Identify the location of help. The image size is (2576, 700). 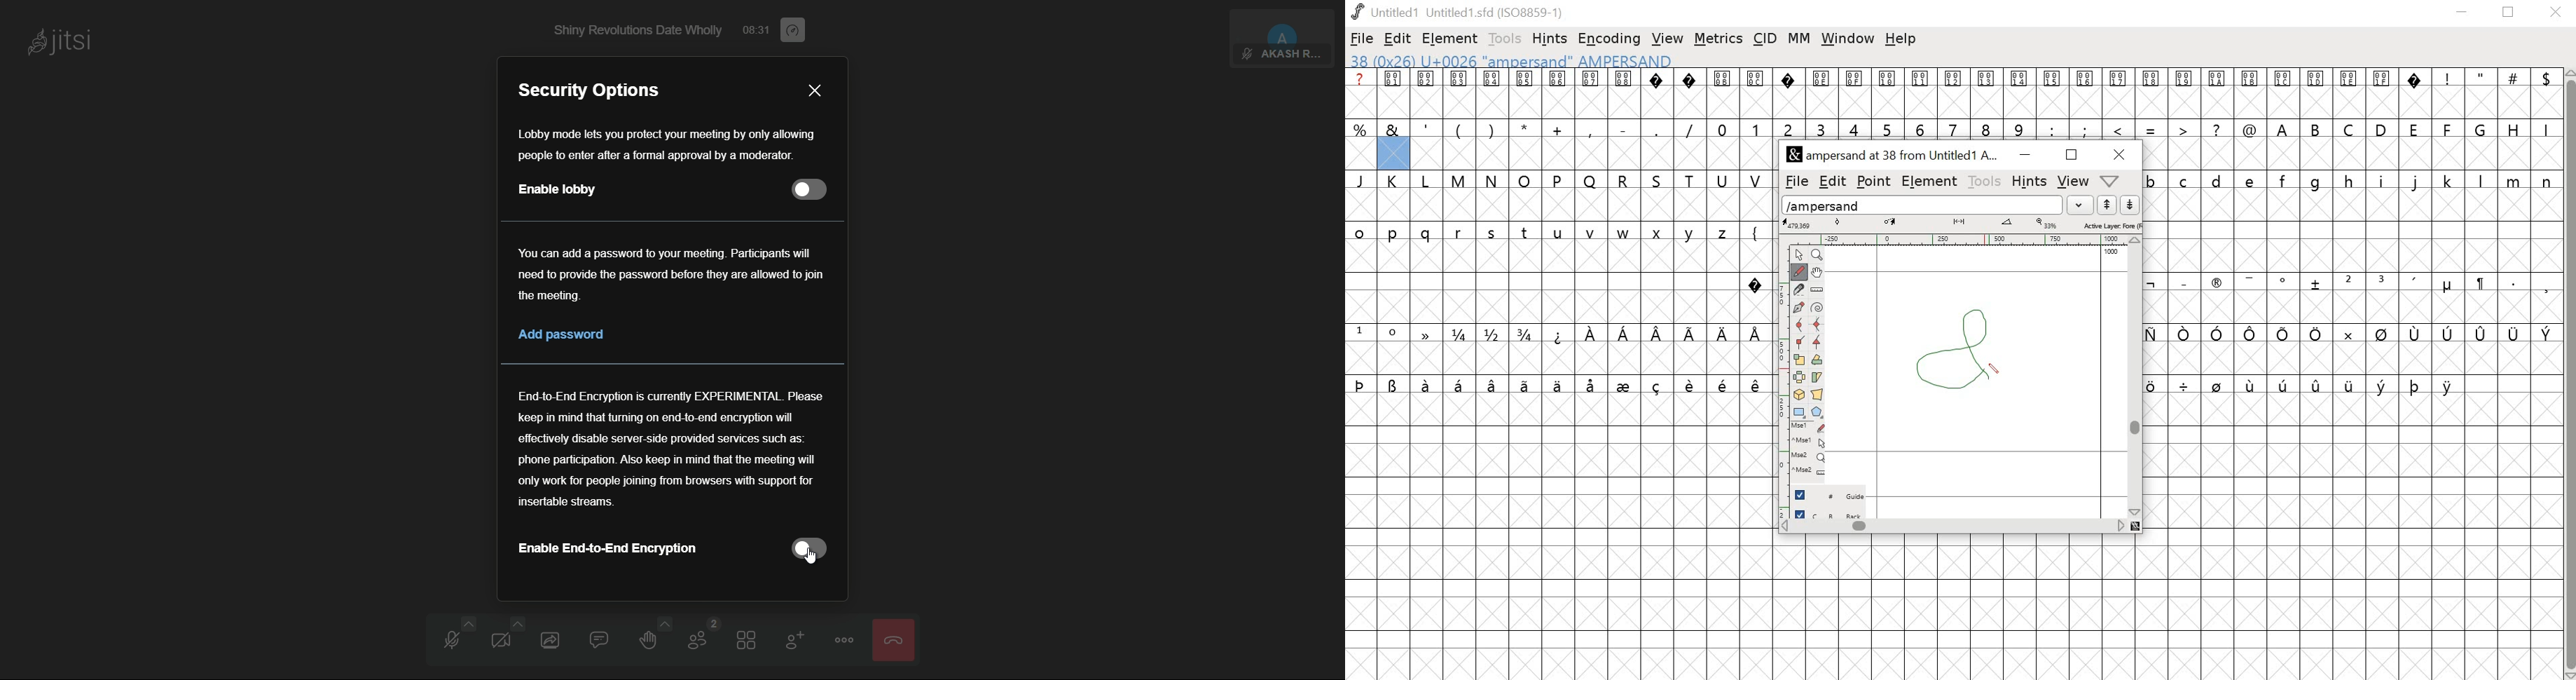
(1903, 40).